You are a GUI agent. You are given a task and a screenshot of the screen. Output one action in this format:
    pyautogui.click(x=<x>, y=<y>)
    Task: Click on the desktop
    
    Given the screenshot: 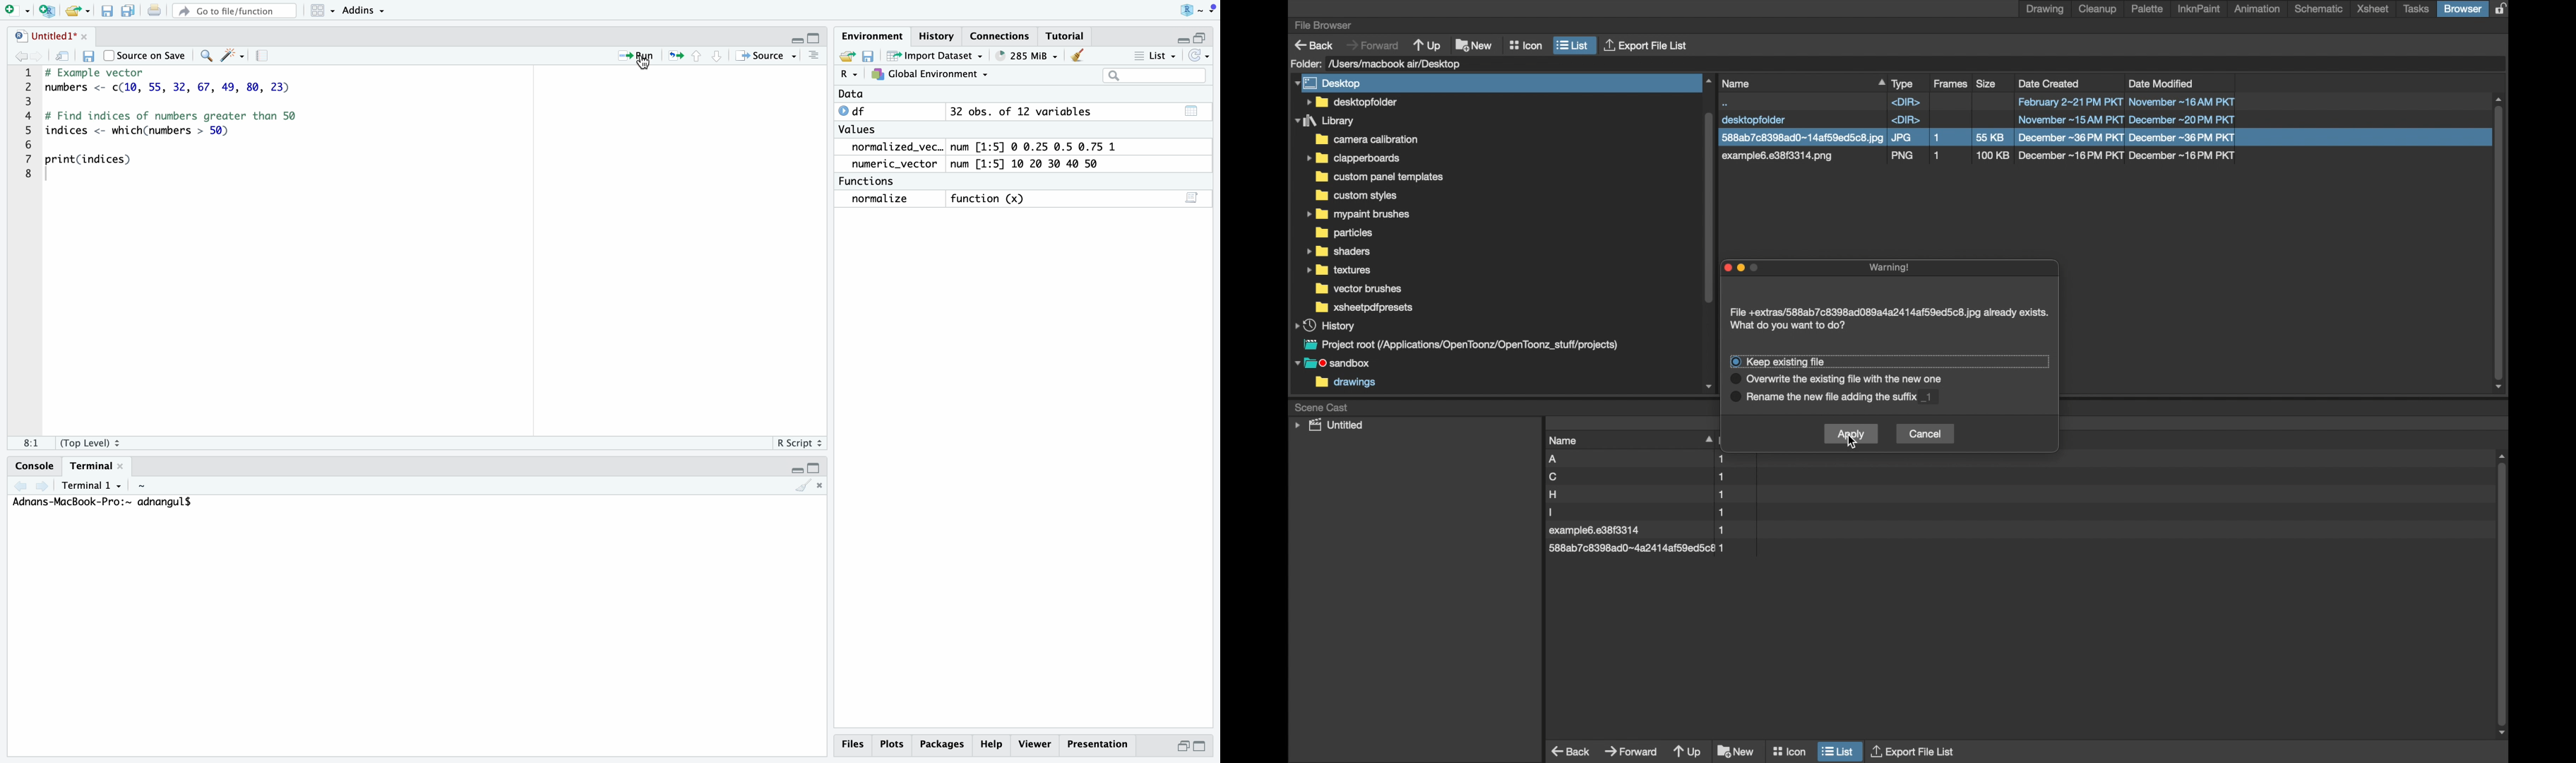 What is the action you would take?
    pyautogui.click(x=1330, y=83)
    